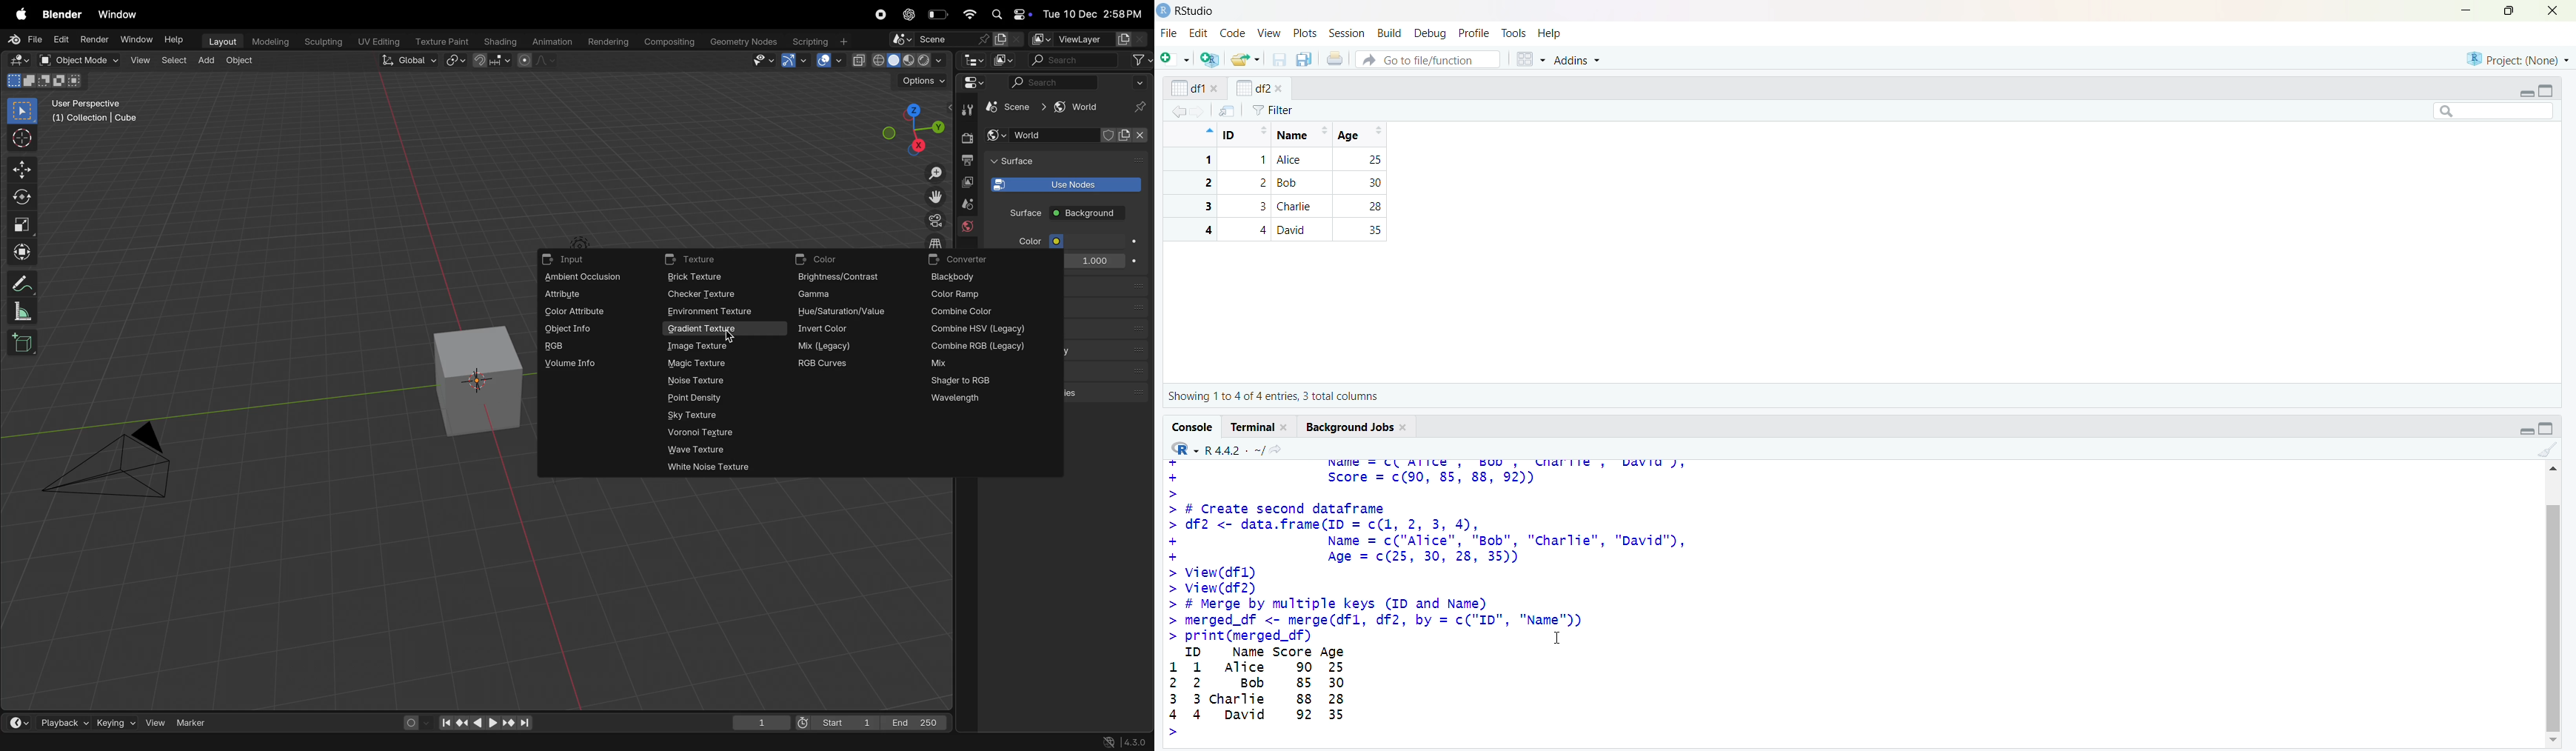 This screenshot has height=756, width=2576. What do you see at coordinates (174, 39) in the screenshot?
I see `Help` at bounding box center [174, 39].